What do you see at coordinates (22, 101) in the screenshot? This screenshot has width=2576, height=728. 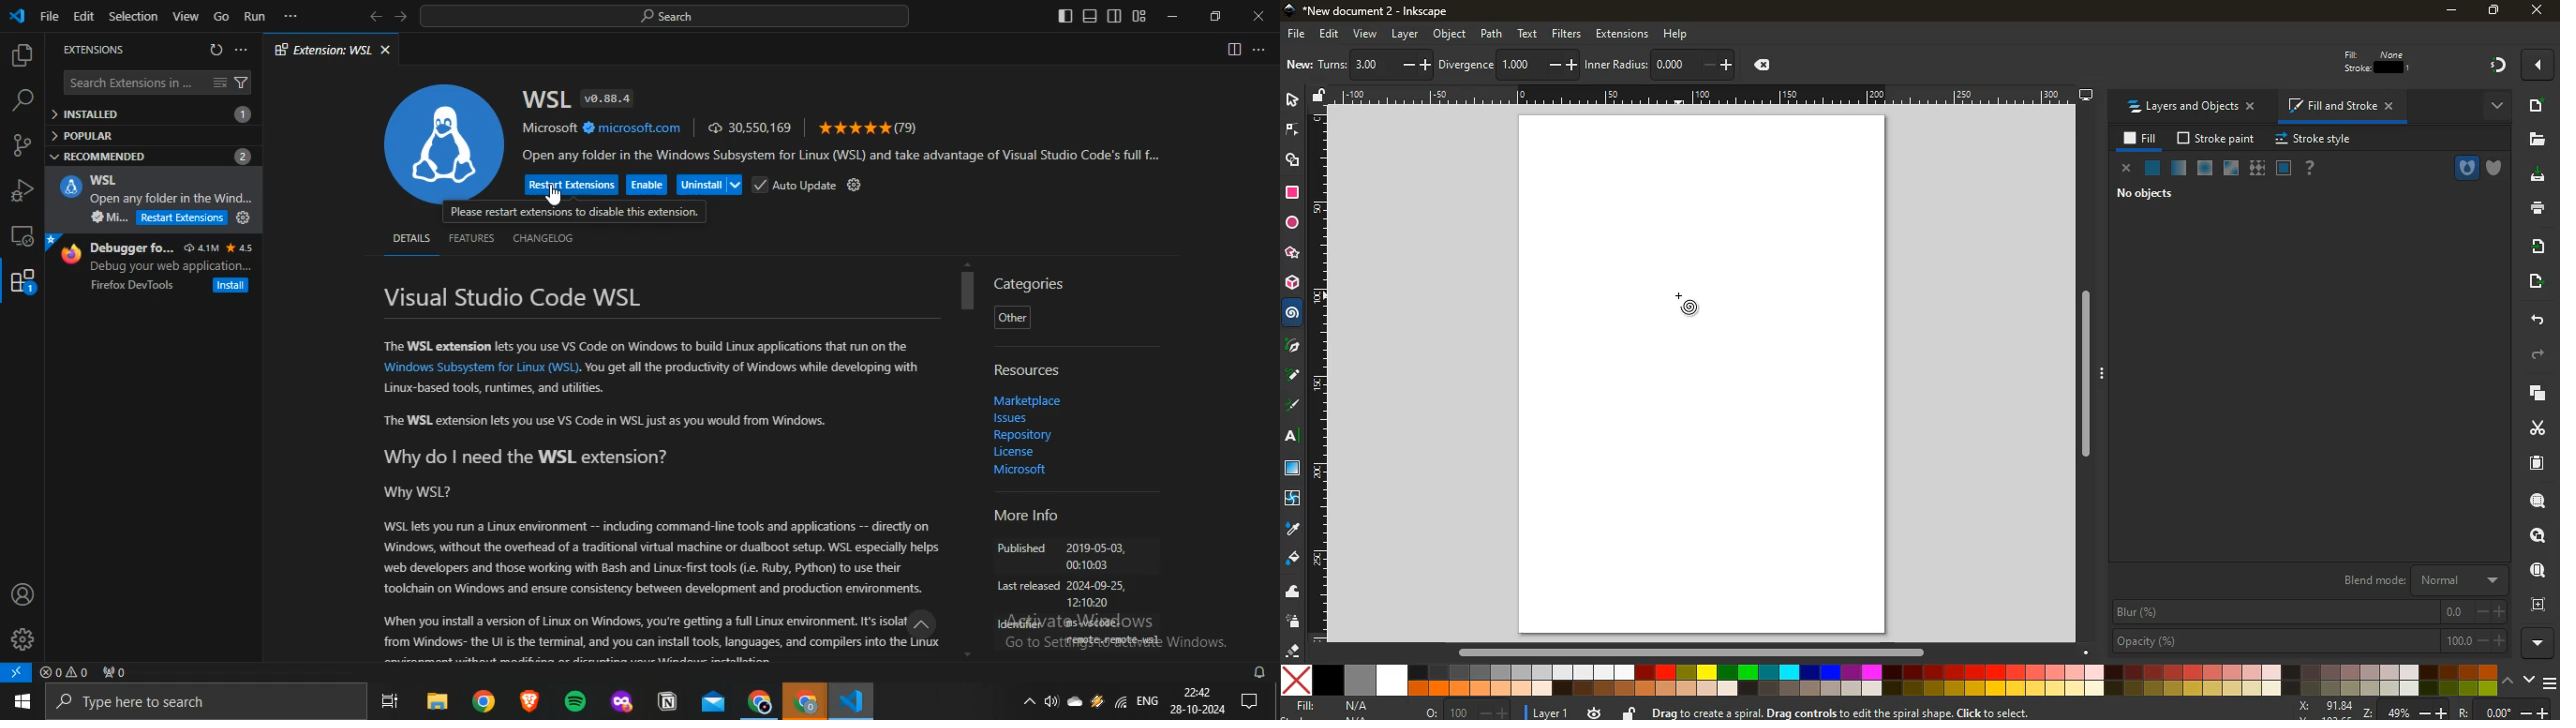 I see `search` at bounding box center [22, 101].